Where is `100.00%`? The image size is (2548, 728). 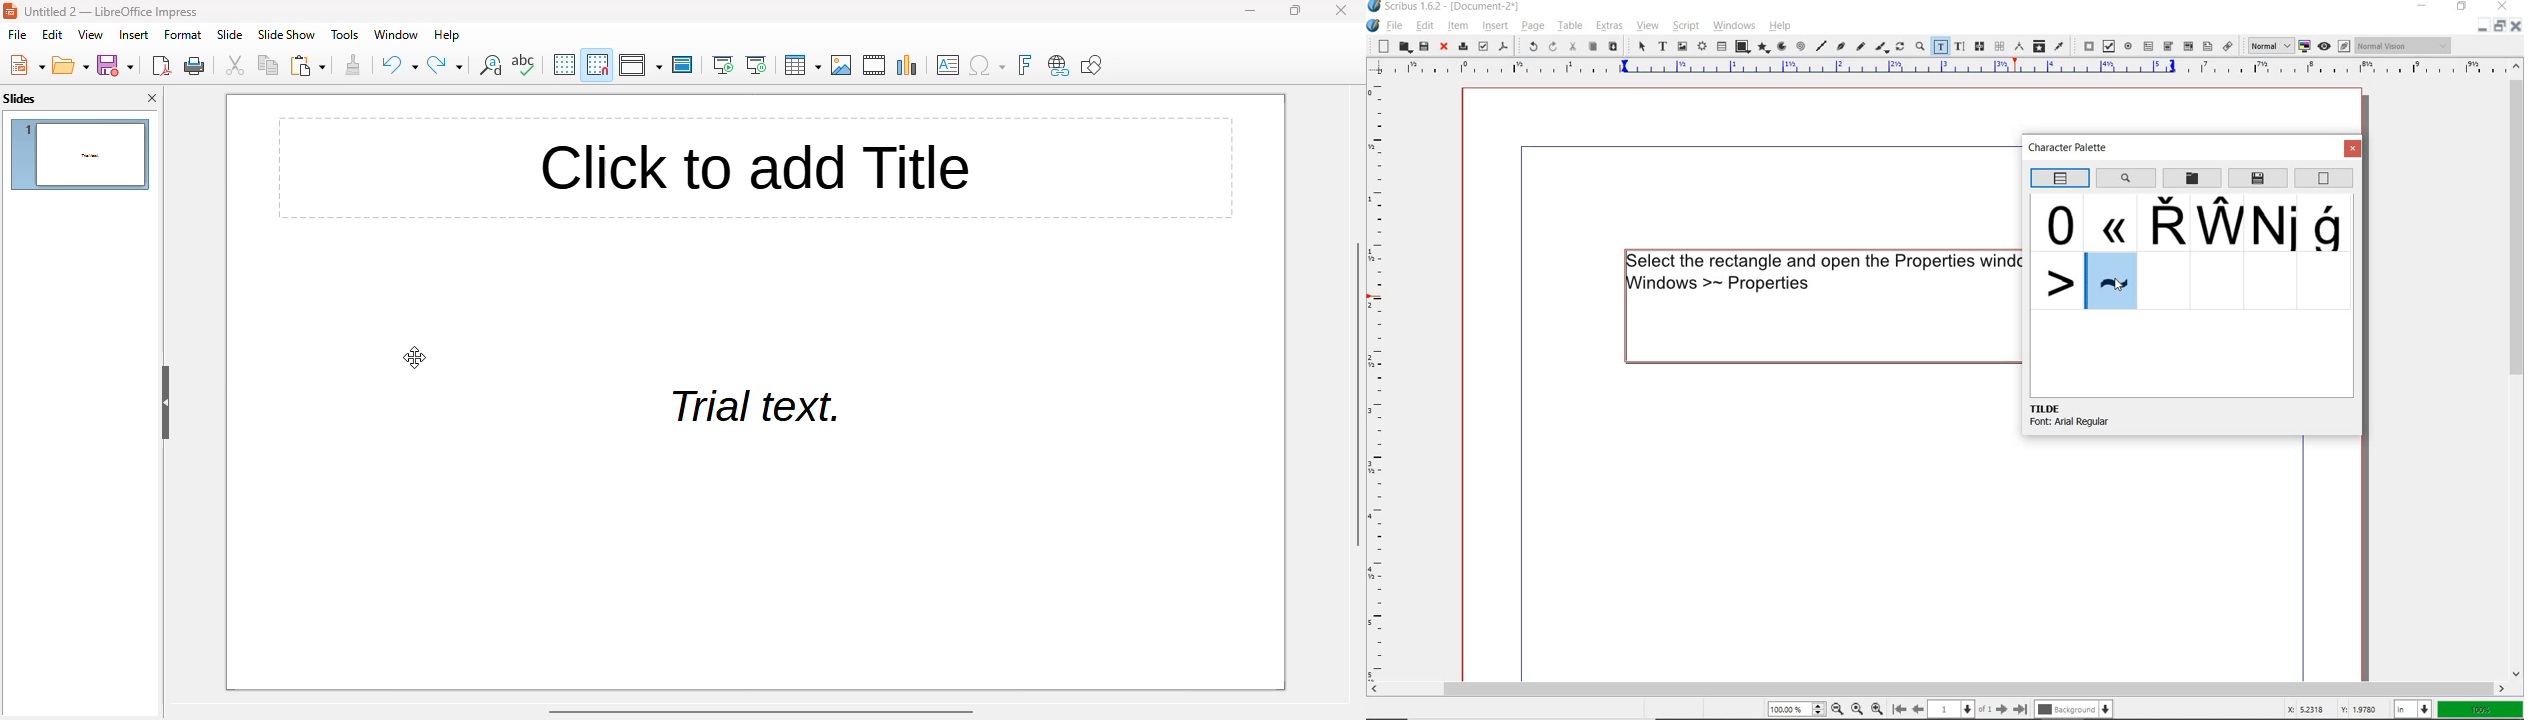 100.00% is located at coordinates (1795, 709).